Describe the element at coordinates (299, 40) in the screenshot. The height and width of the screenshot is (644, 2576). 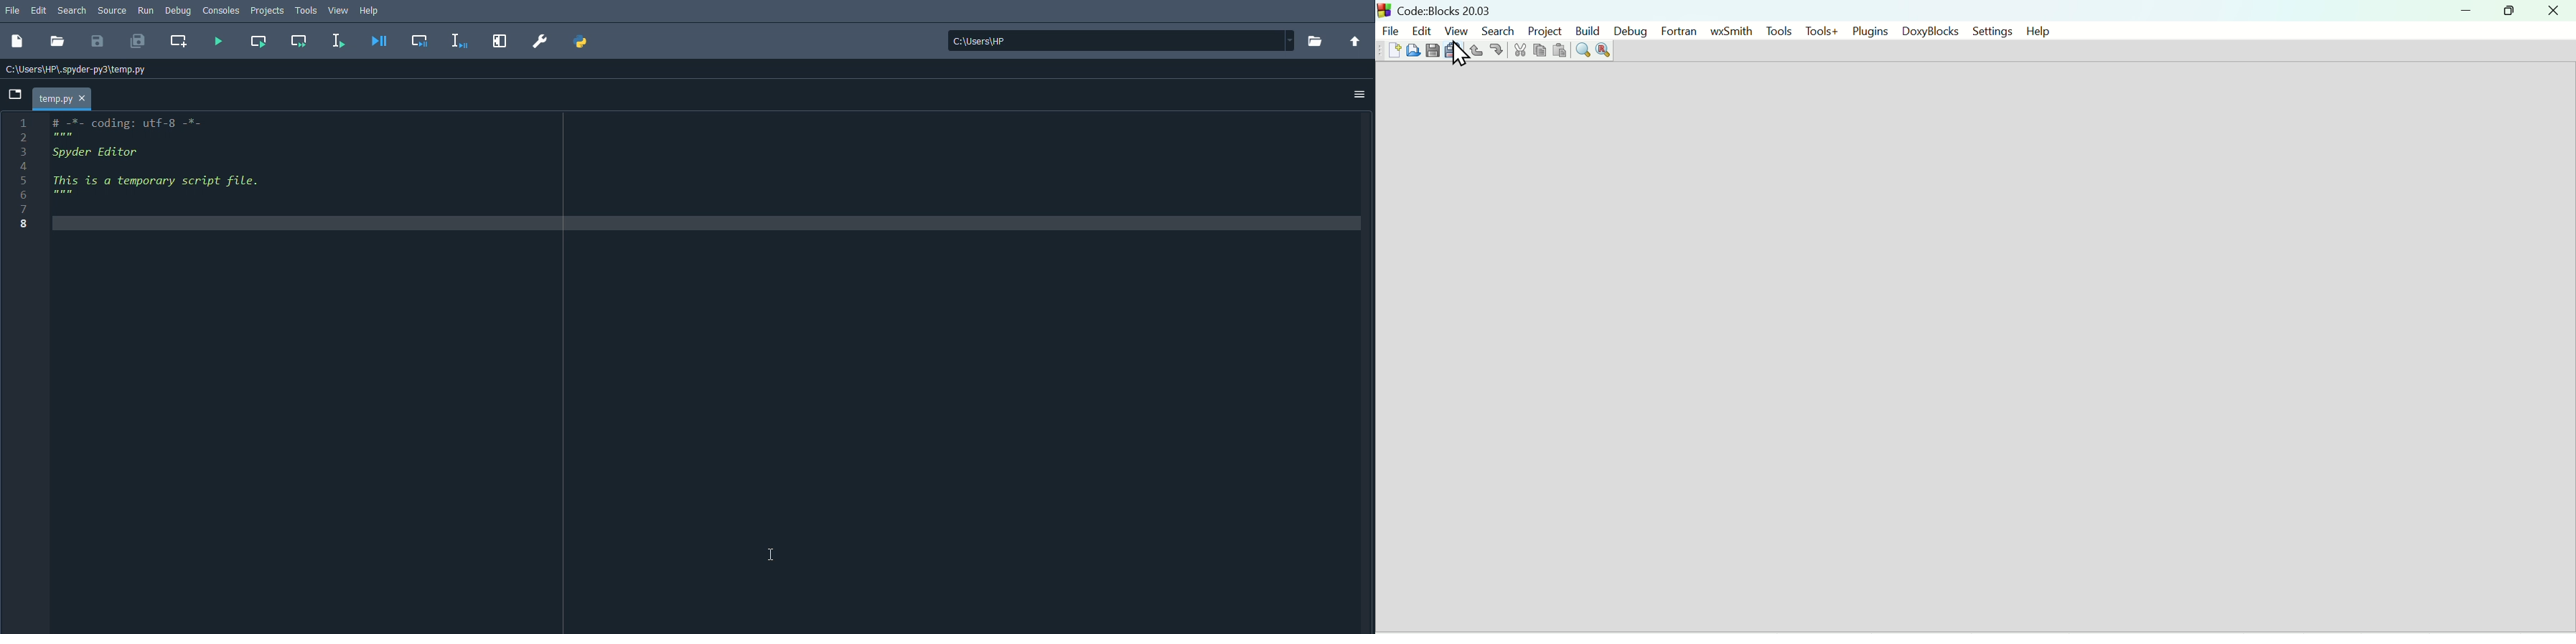
I see `Run current cell and go to the next one` at that location.